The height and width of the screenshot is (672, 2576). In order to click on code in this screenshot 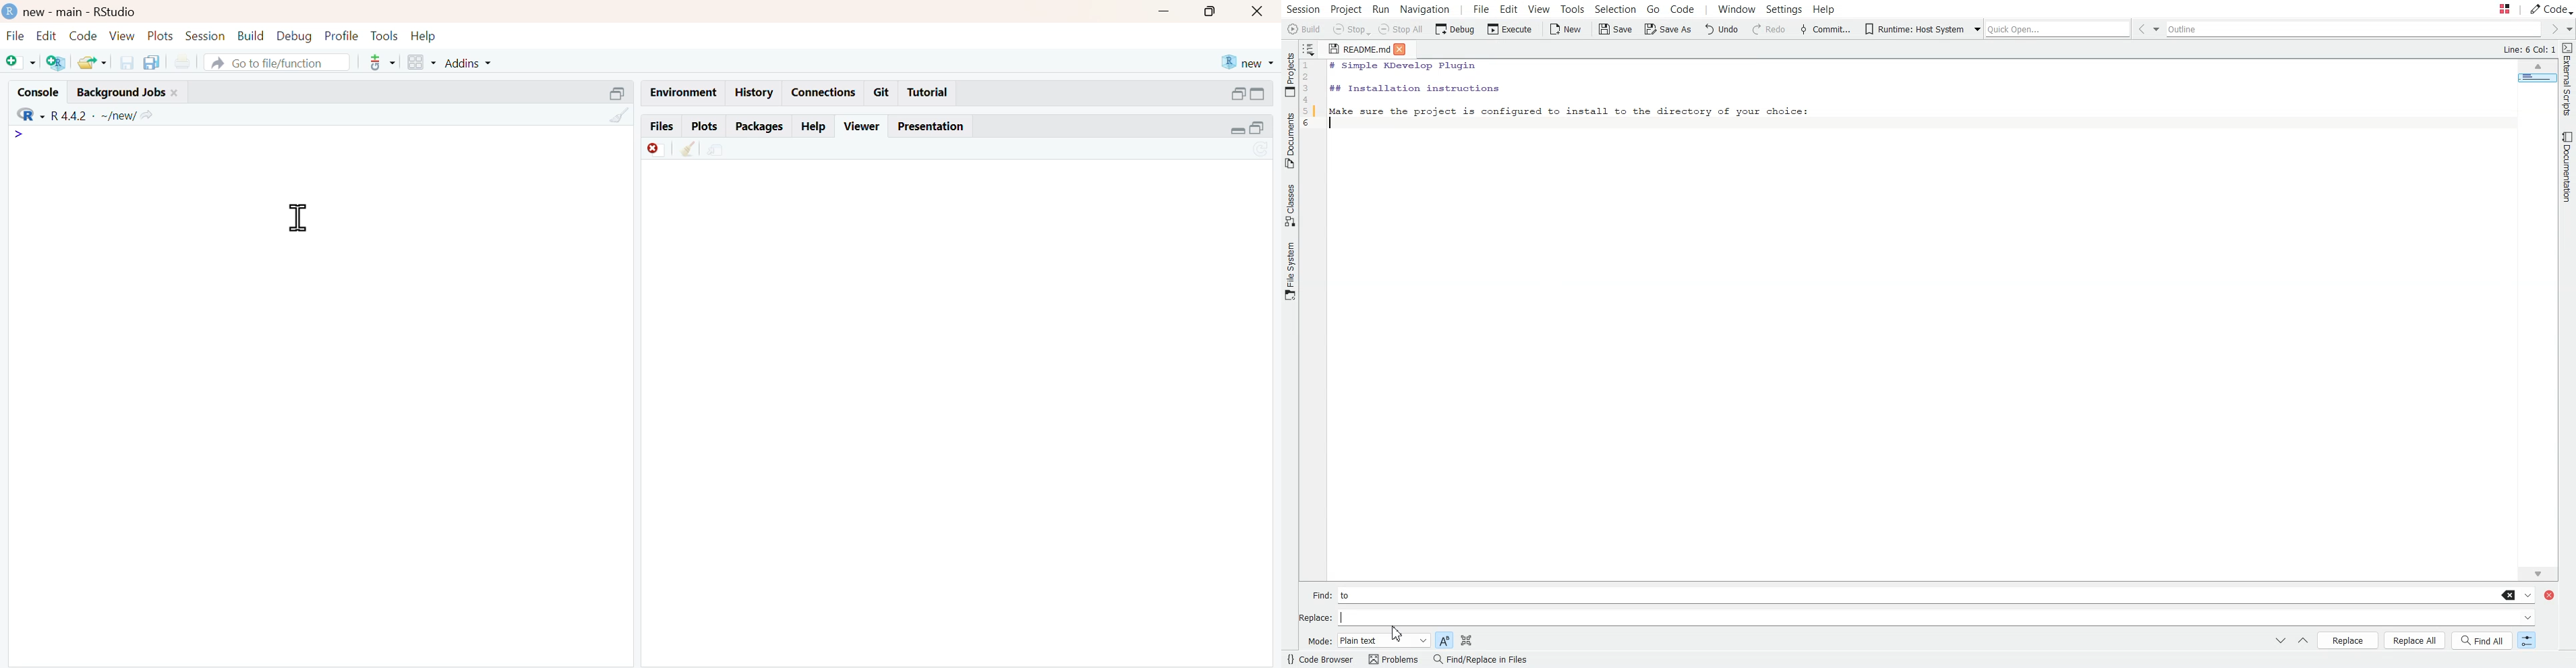, I will do `click(83, 36)`.